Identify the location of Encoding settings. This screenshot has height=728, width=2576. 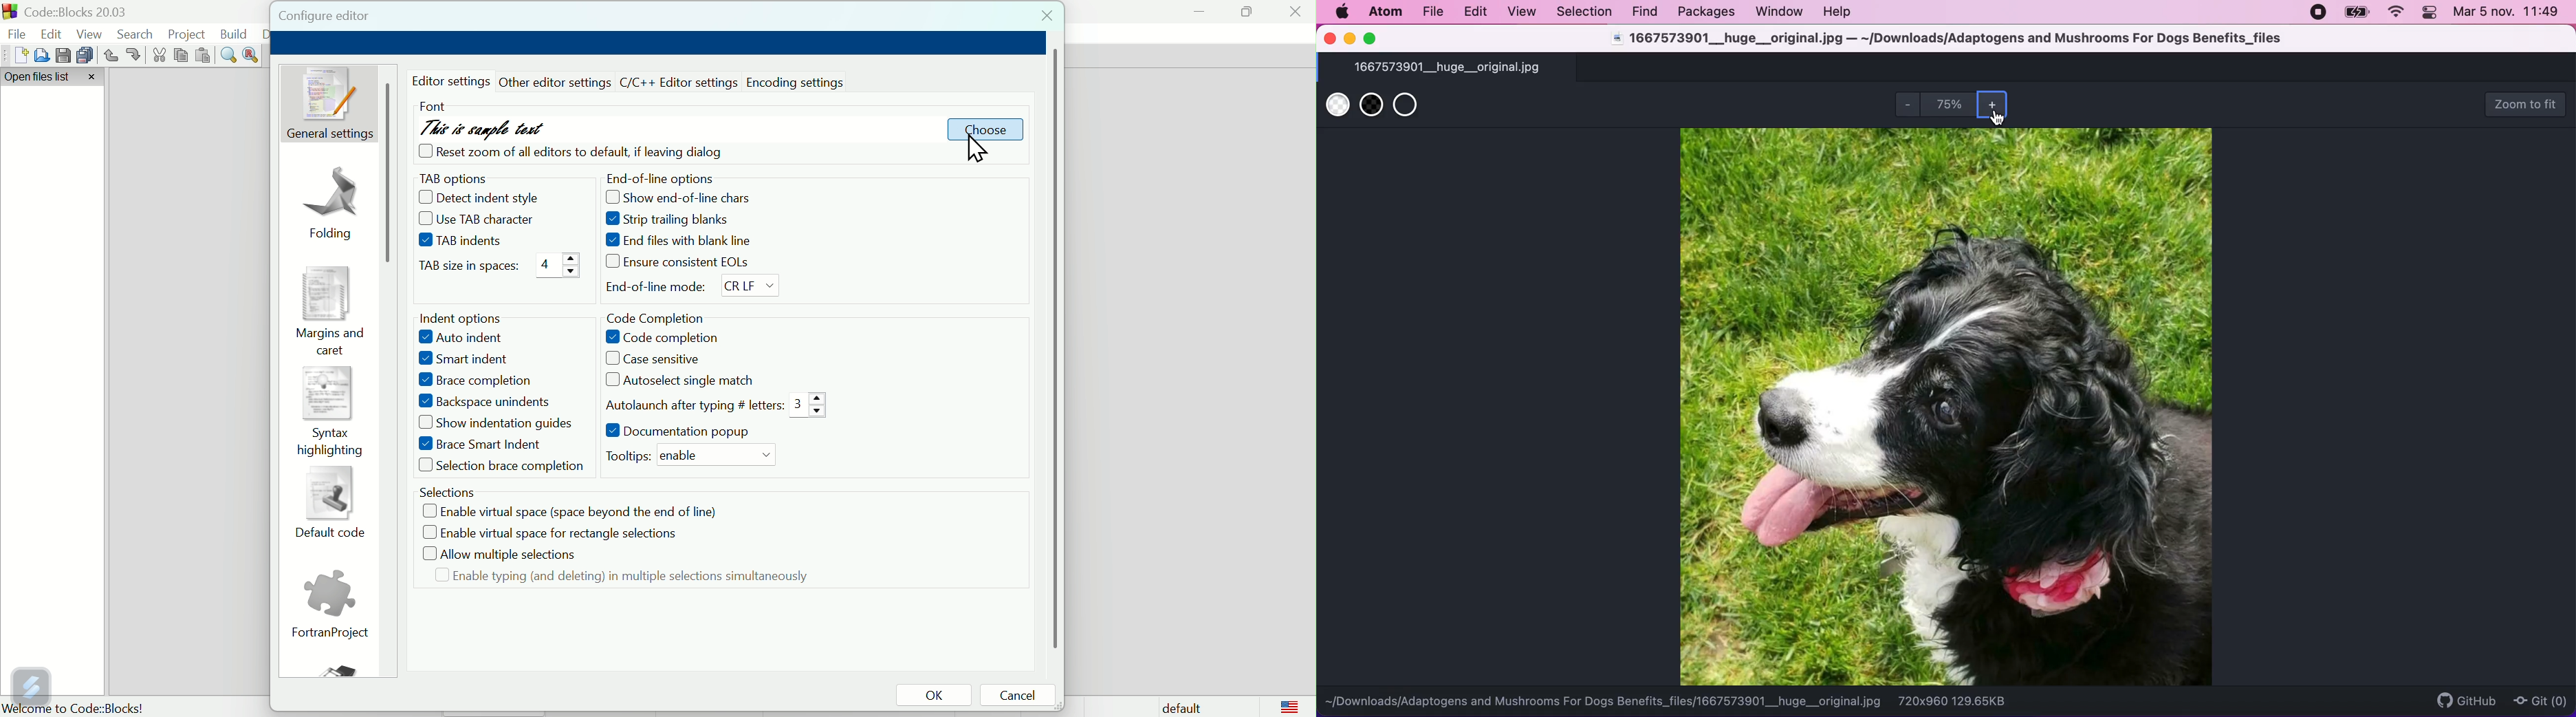
(798, 81).